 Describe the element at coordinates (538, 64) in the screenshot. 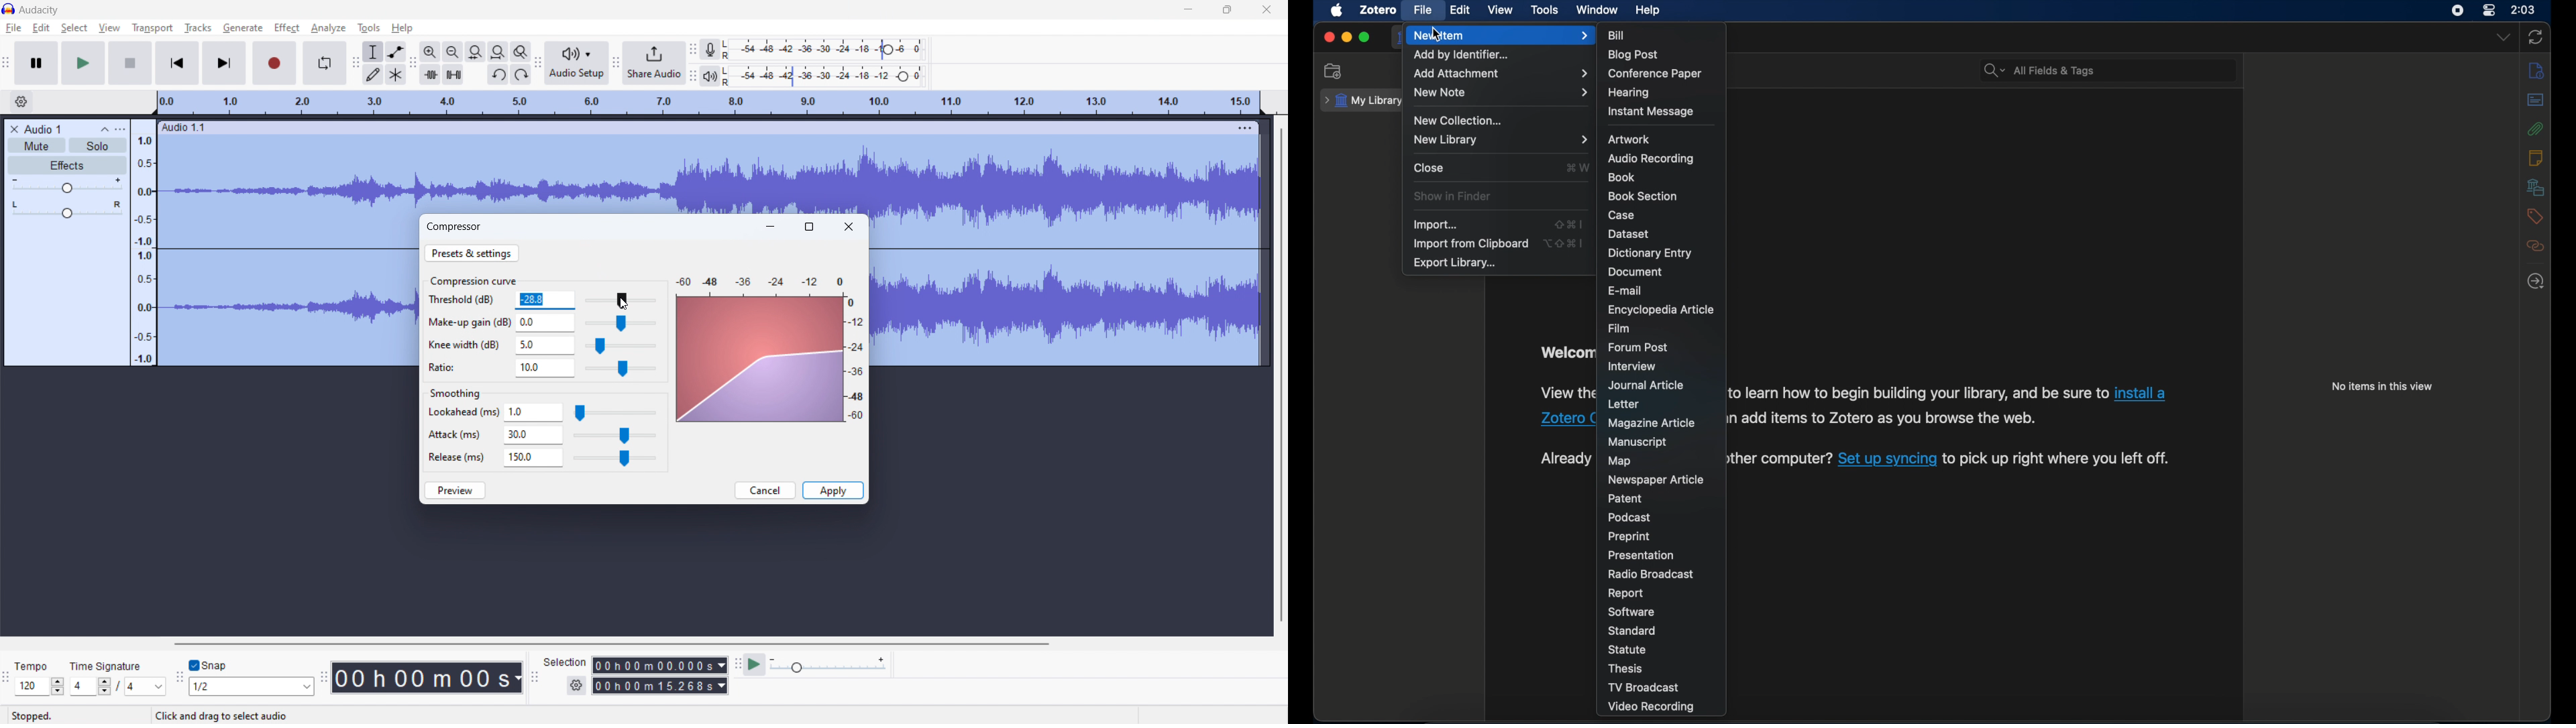

I see `Audio setup toolbar` at that location.